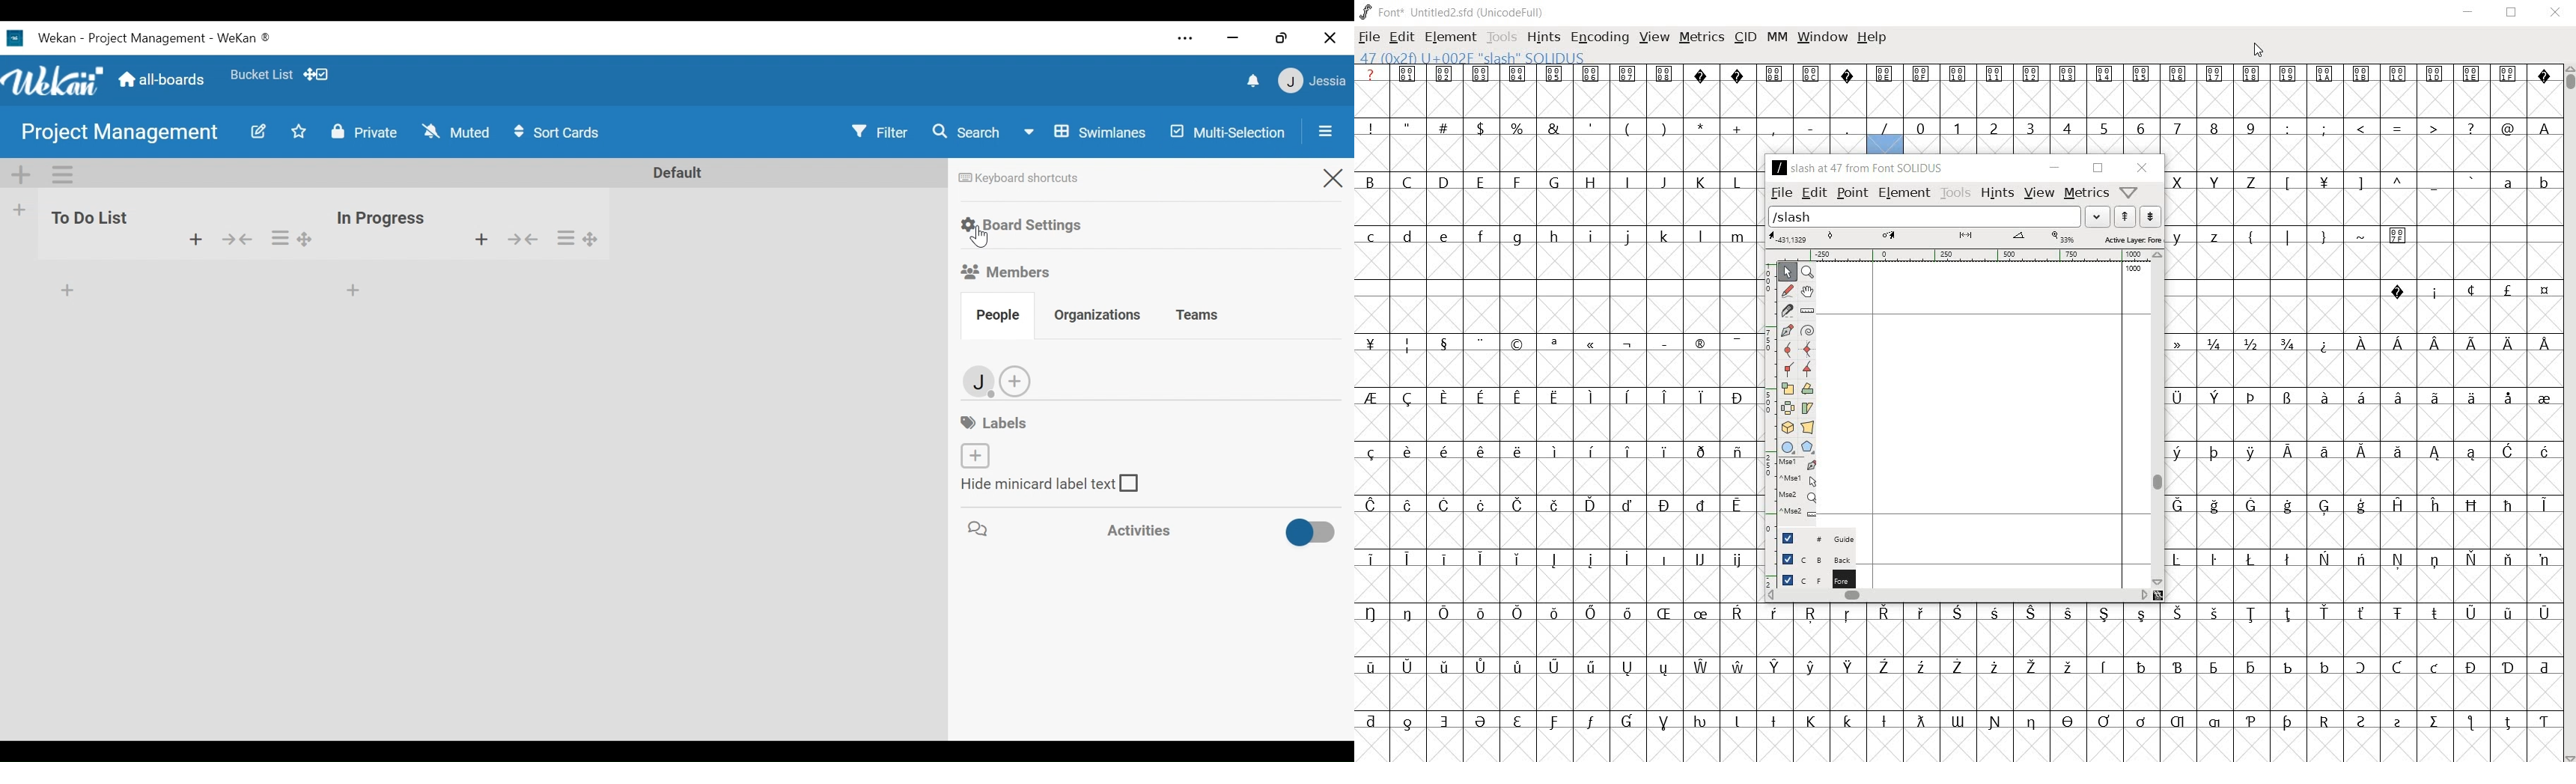 Image resolution: width=2576 pixels, height=784 pixels. Describe the element at coordinates (1967, 238) in the screenshot. I see `active layer` at that location.